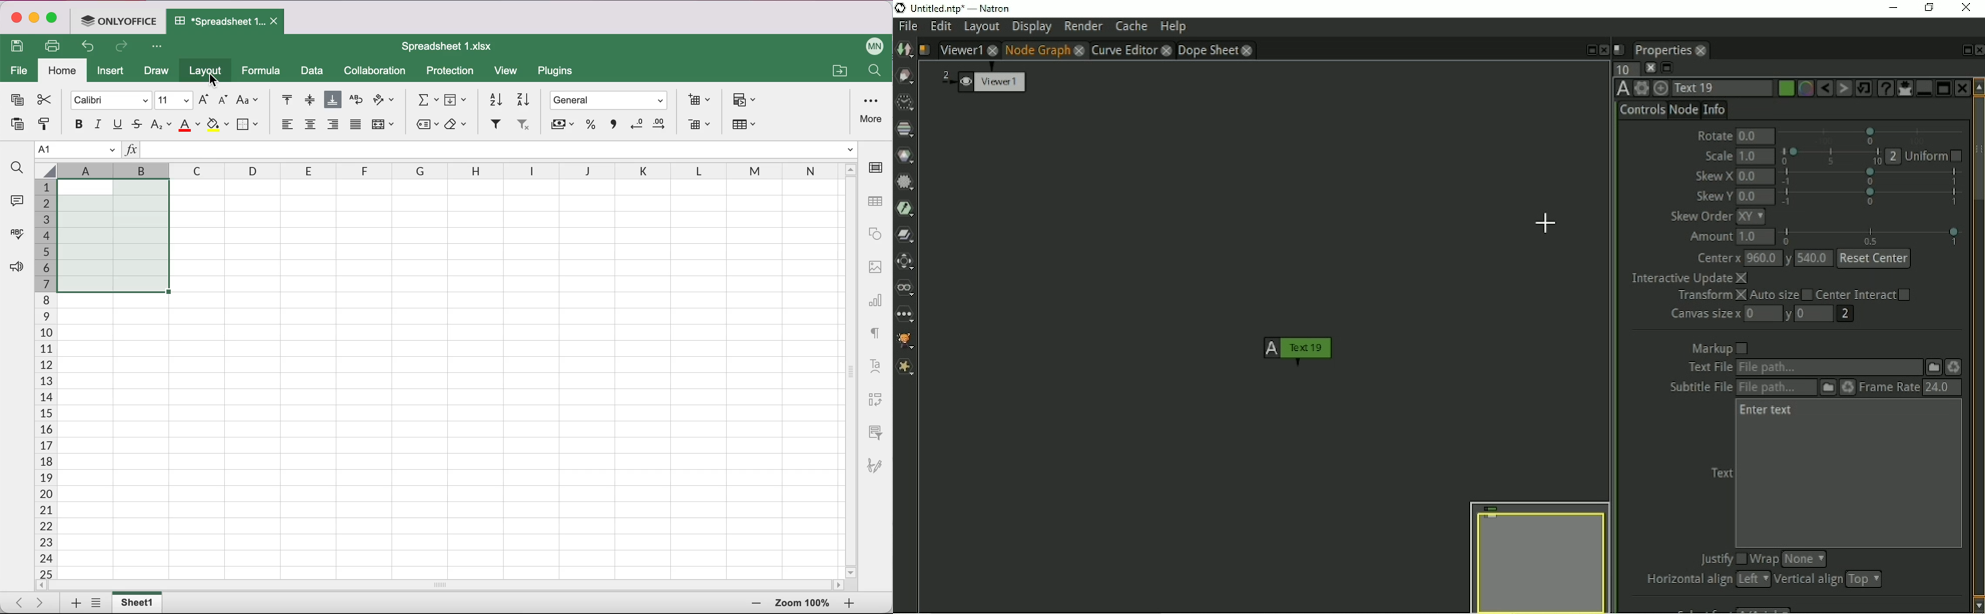 The width and height of the screenshot is (1988, 616). What do you see at coordinates (877, 297) in the screenshot?
I see `chart` at bounding box center [877, 297].